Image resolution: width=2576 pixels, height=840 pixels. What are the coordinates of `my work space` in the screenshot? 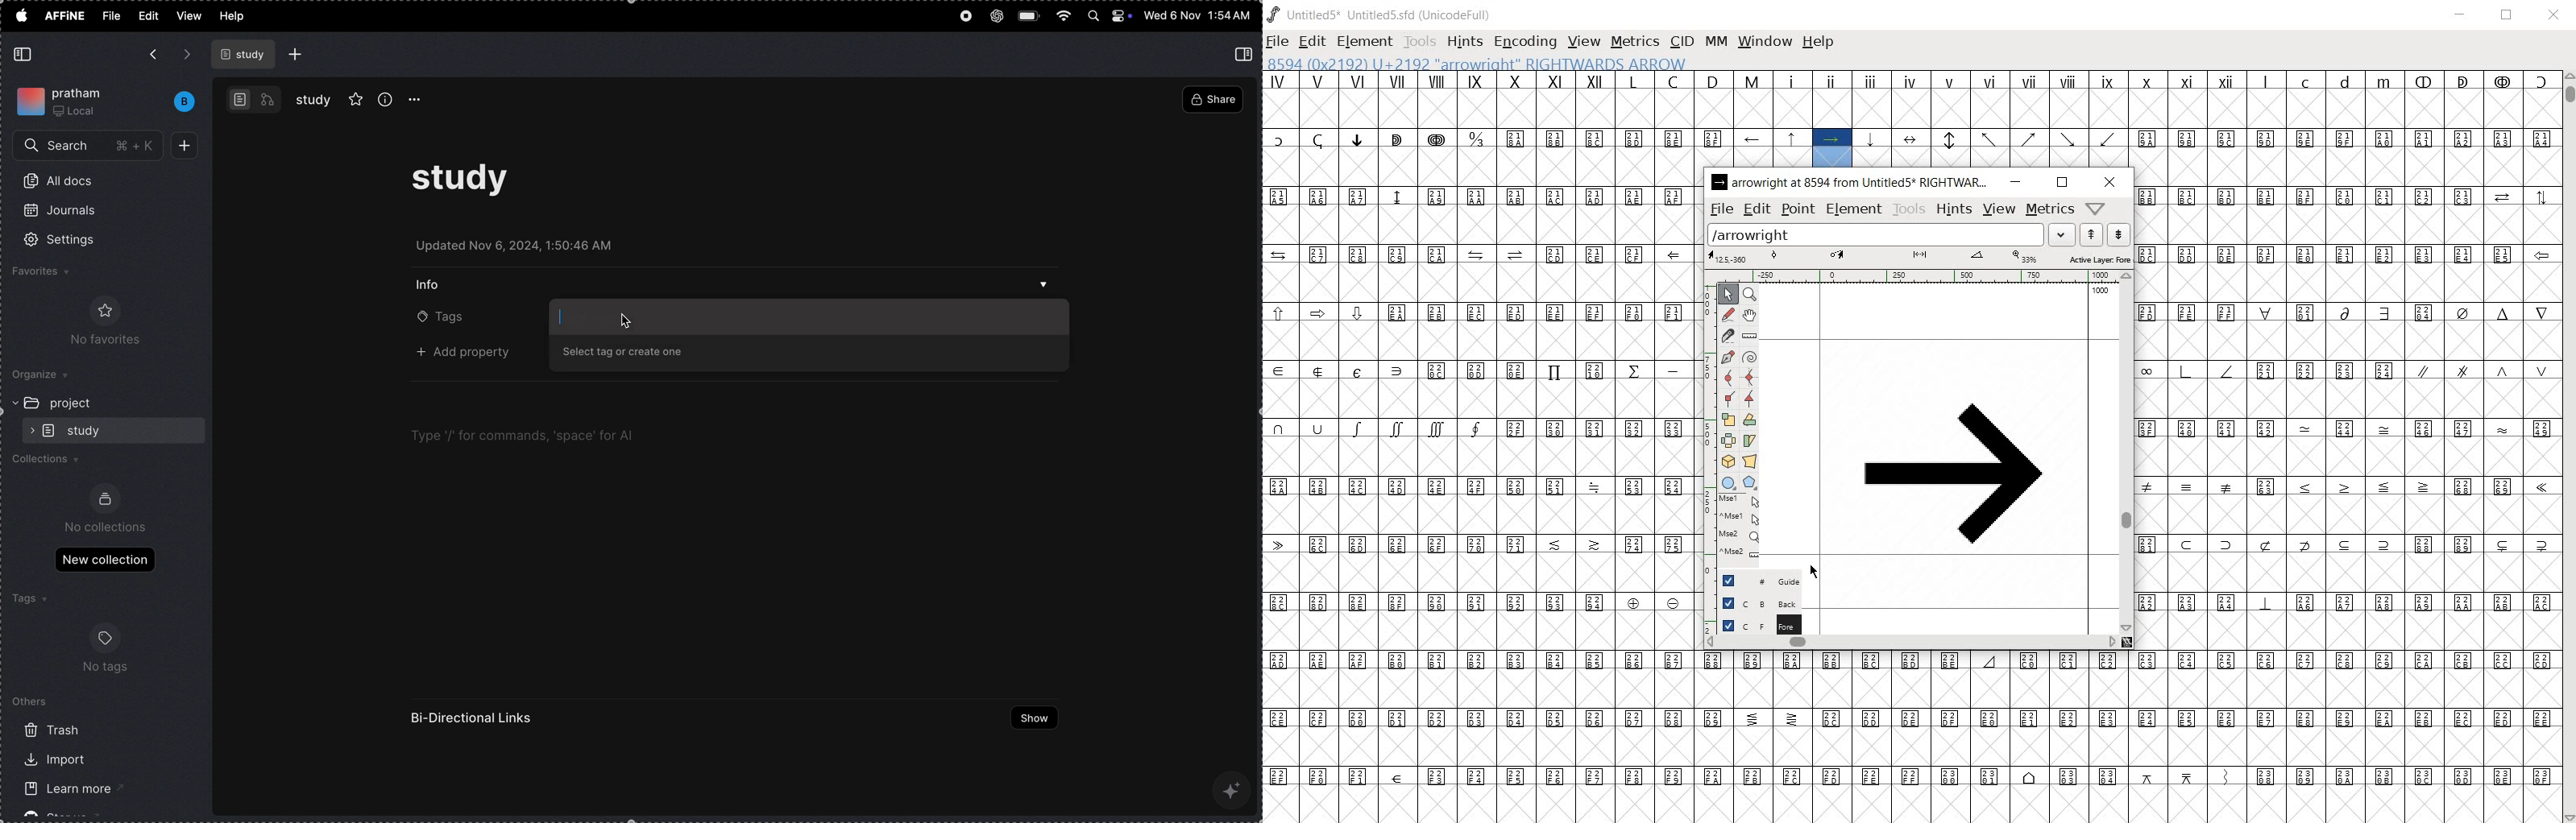 It's located at (63, 99).